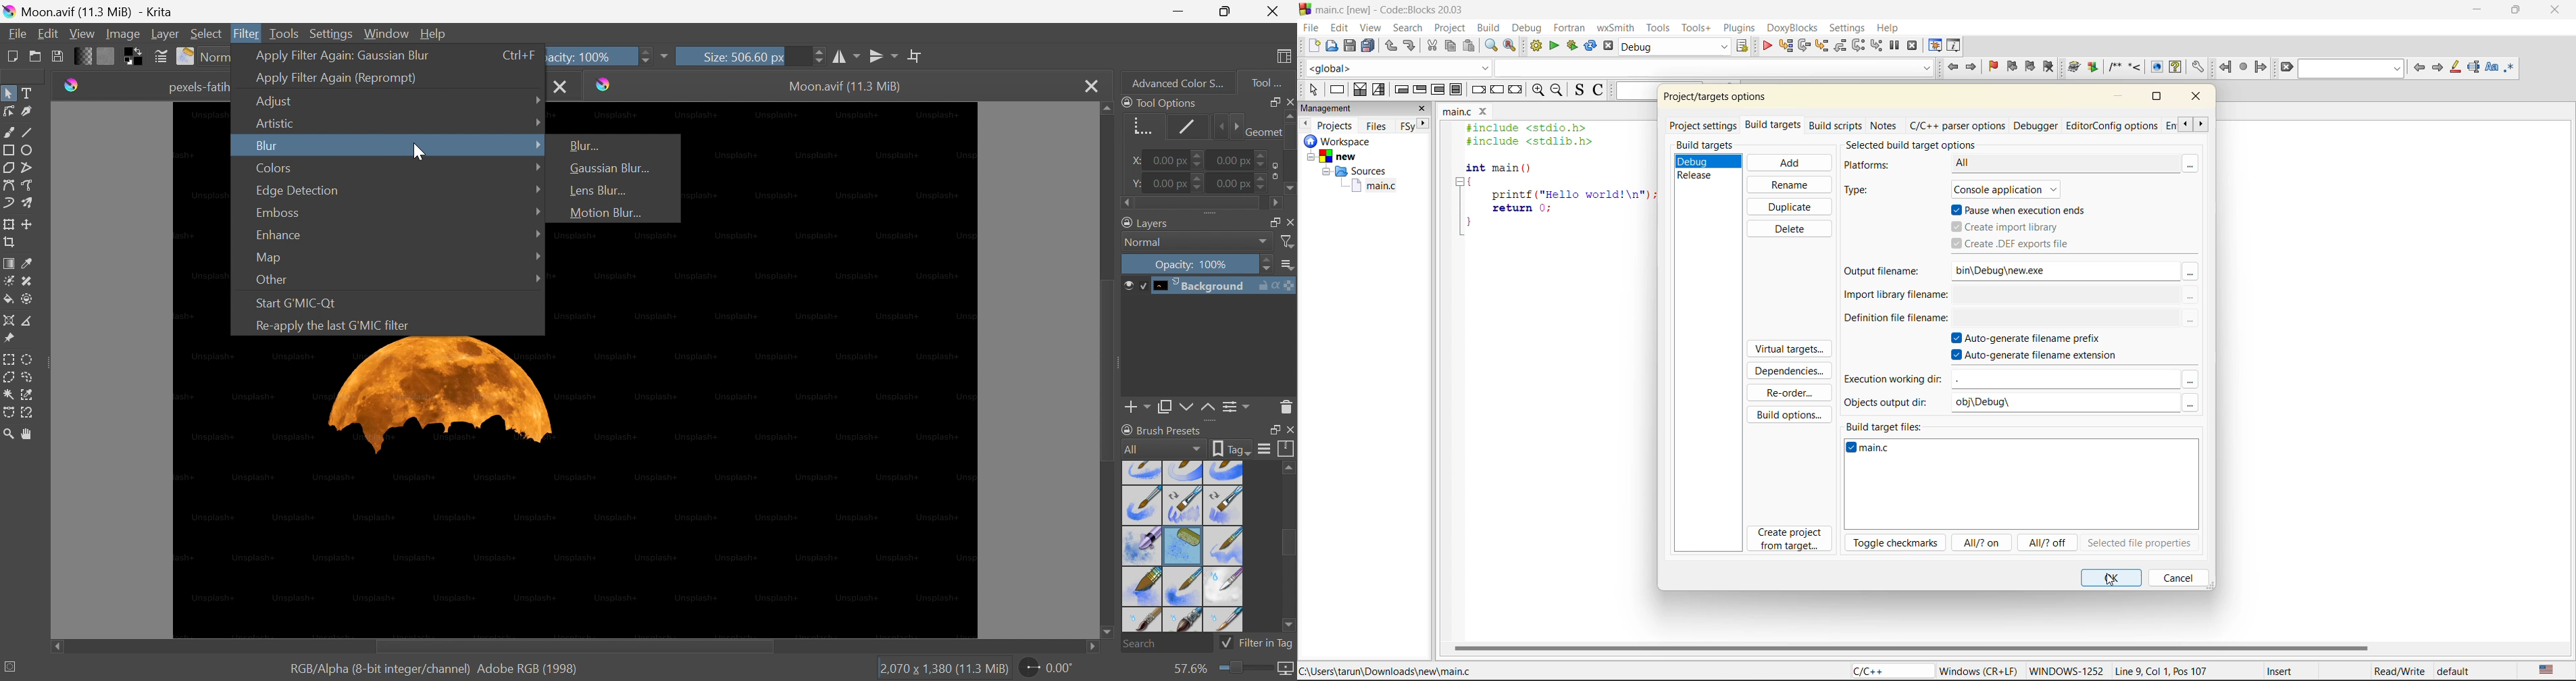  Describe the element at coordinates (2225, 67) in the screenshot. I see `jump back` at that location.